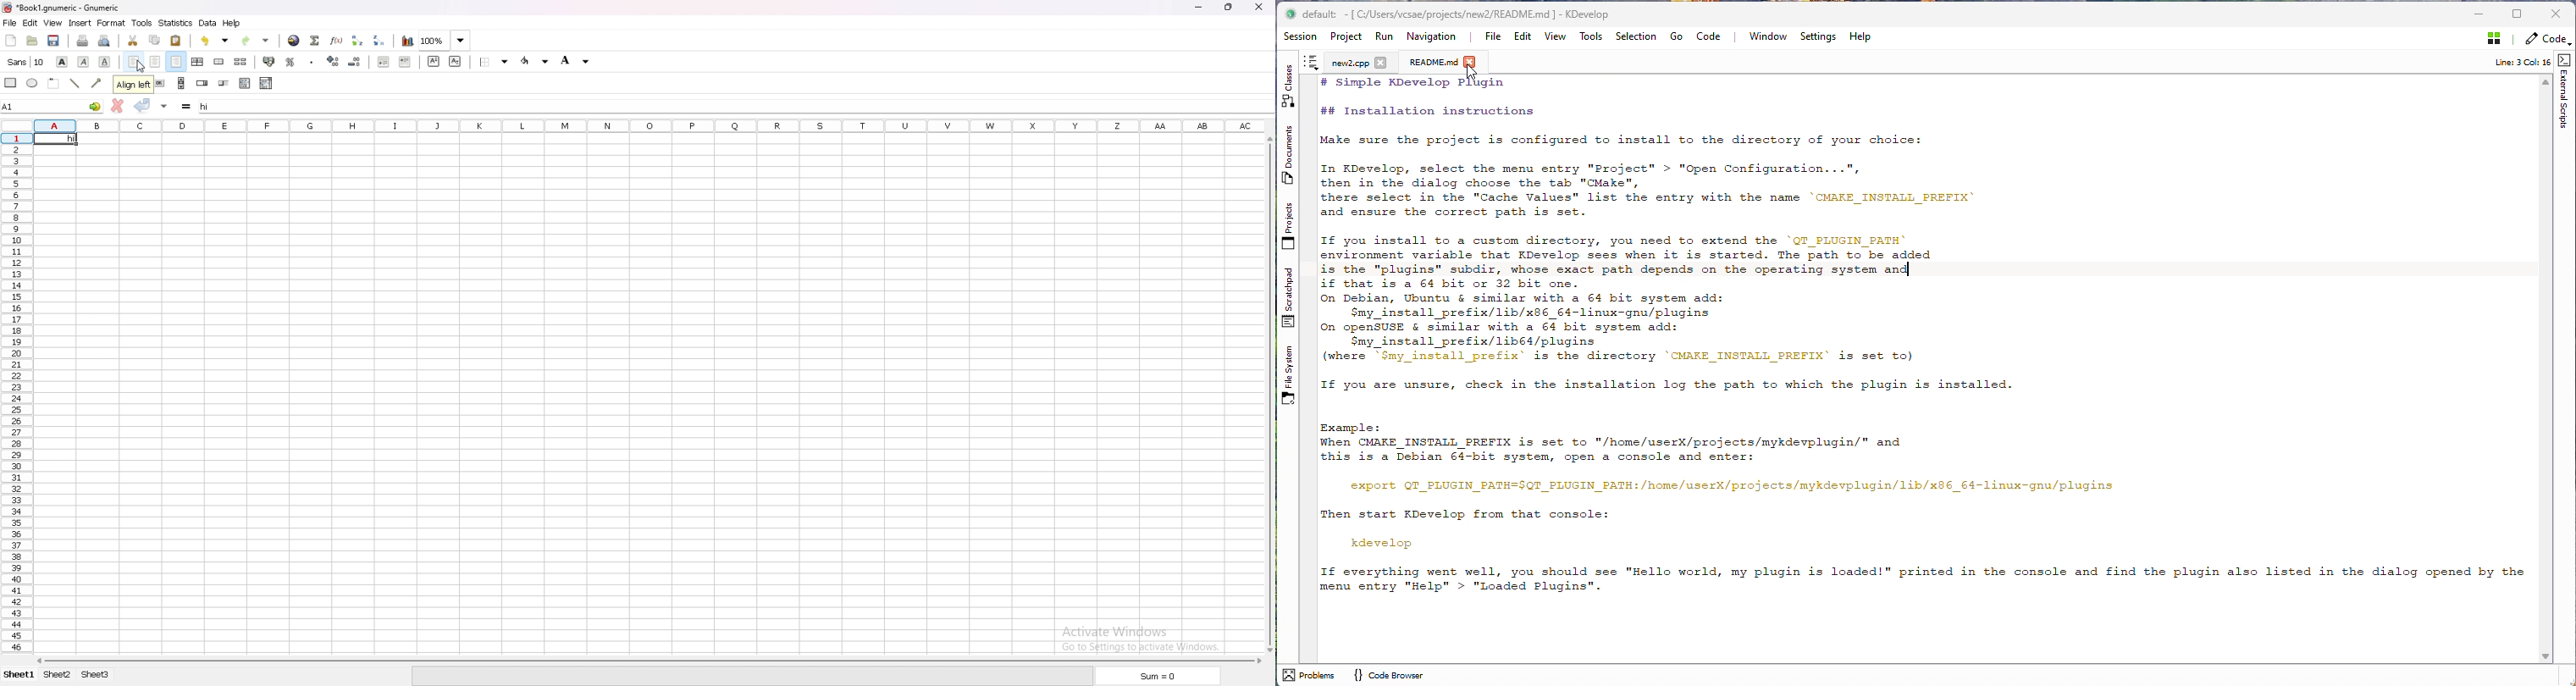 The height and width of the screenshot is (700, 2576). What do you see at coordinates (182, 83) in the screenshot?
I see `scroll bar` at bounding box center [182, 83].